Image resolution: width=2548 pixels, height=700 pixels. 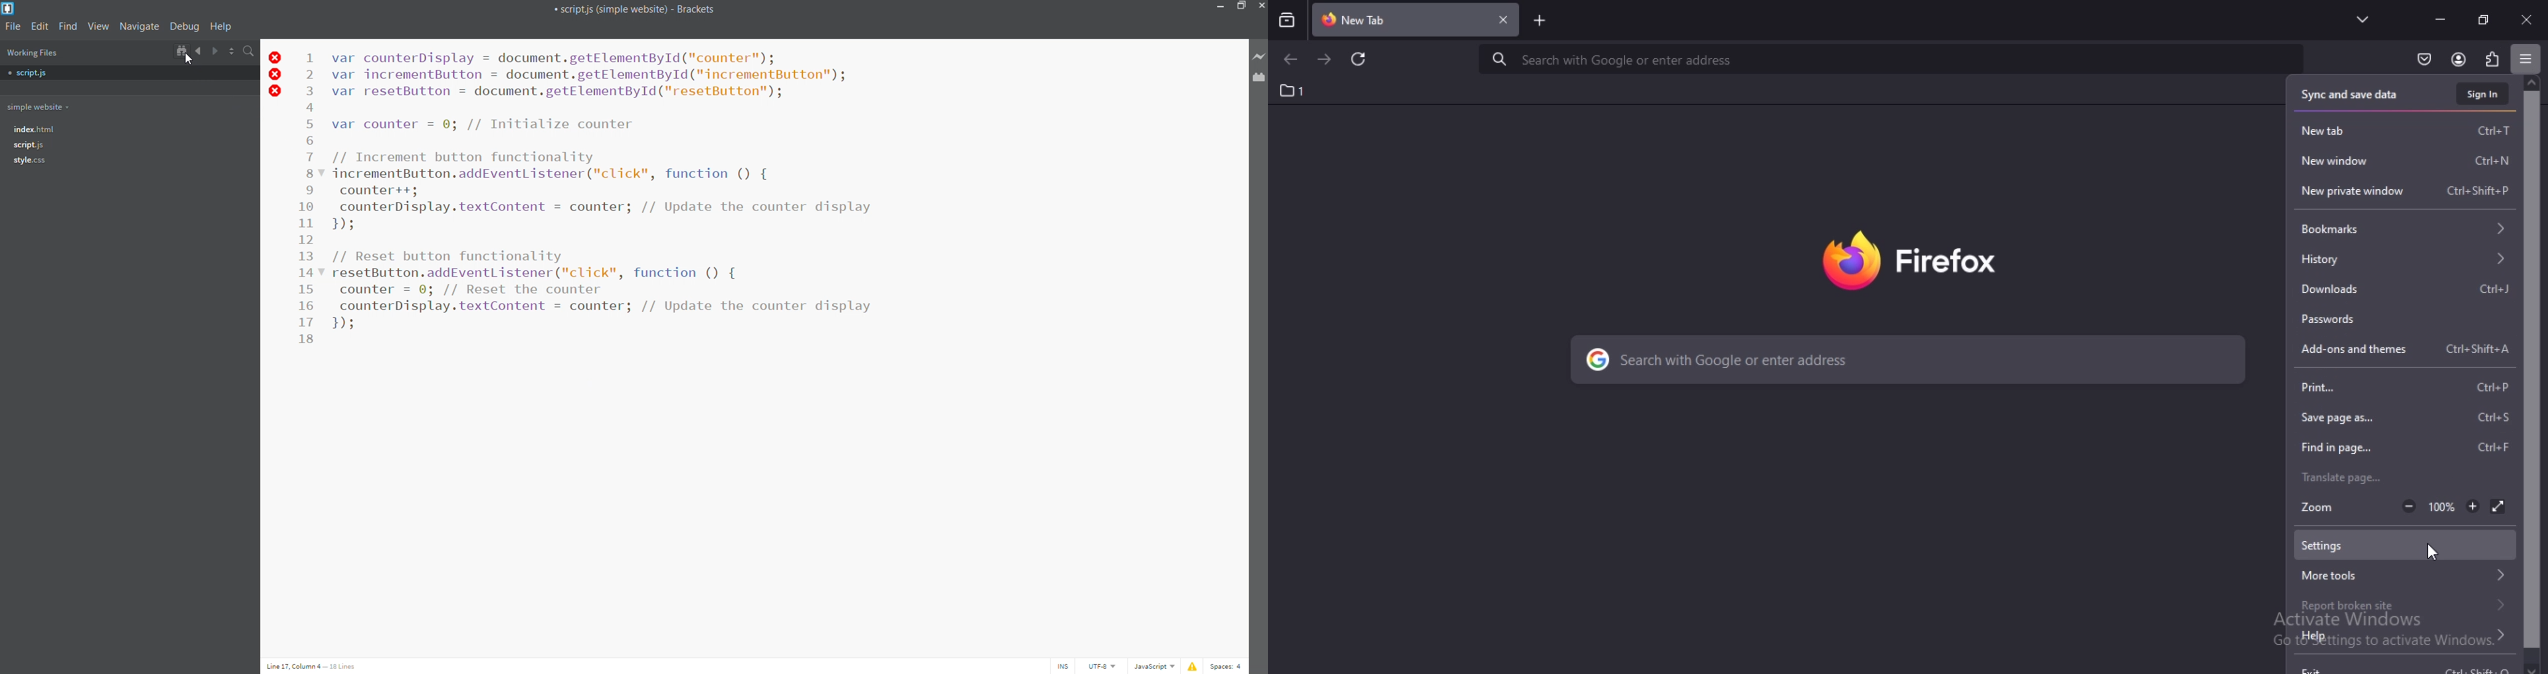 I want to click on search tabs, so click(x=1286, y=20).